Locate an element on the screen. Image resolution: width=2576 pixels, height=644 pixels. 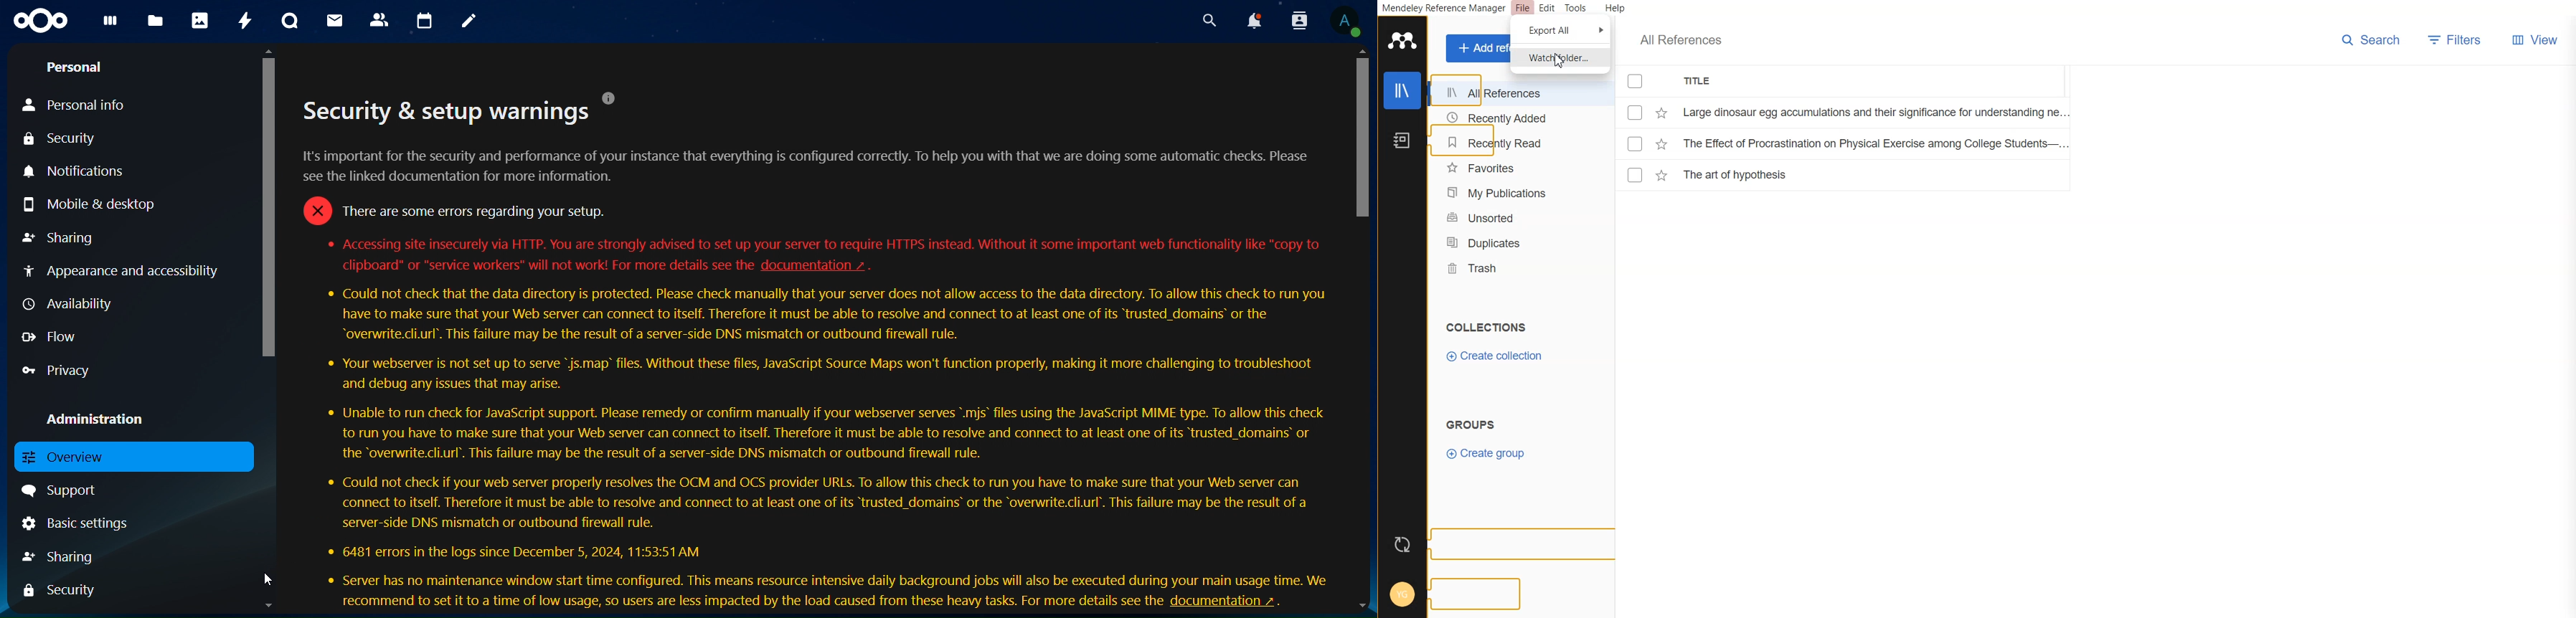
text is located at coordinates (814, 434).